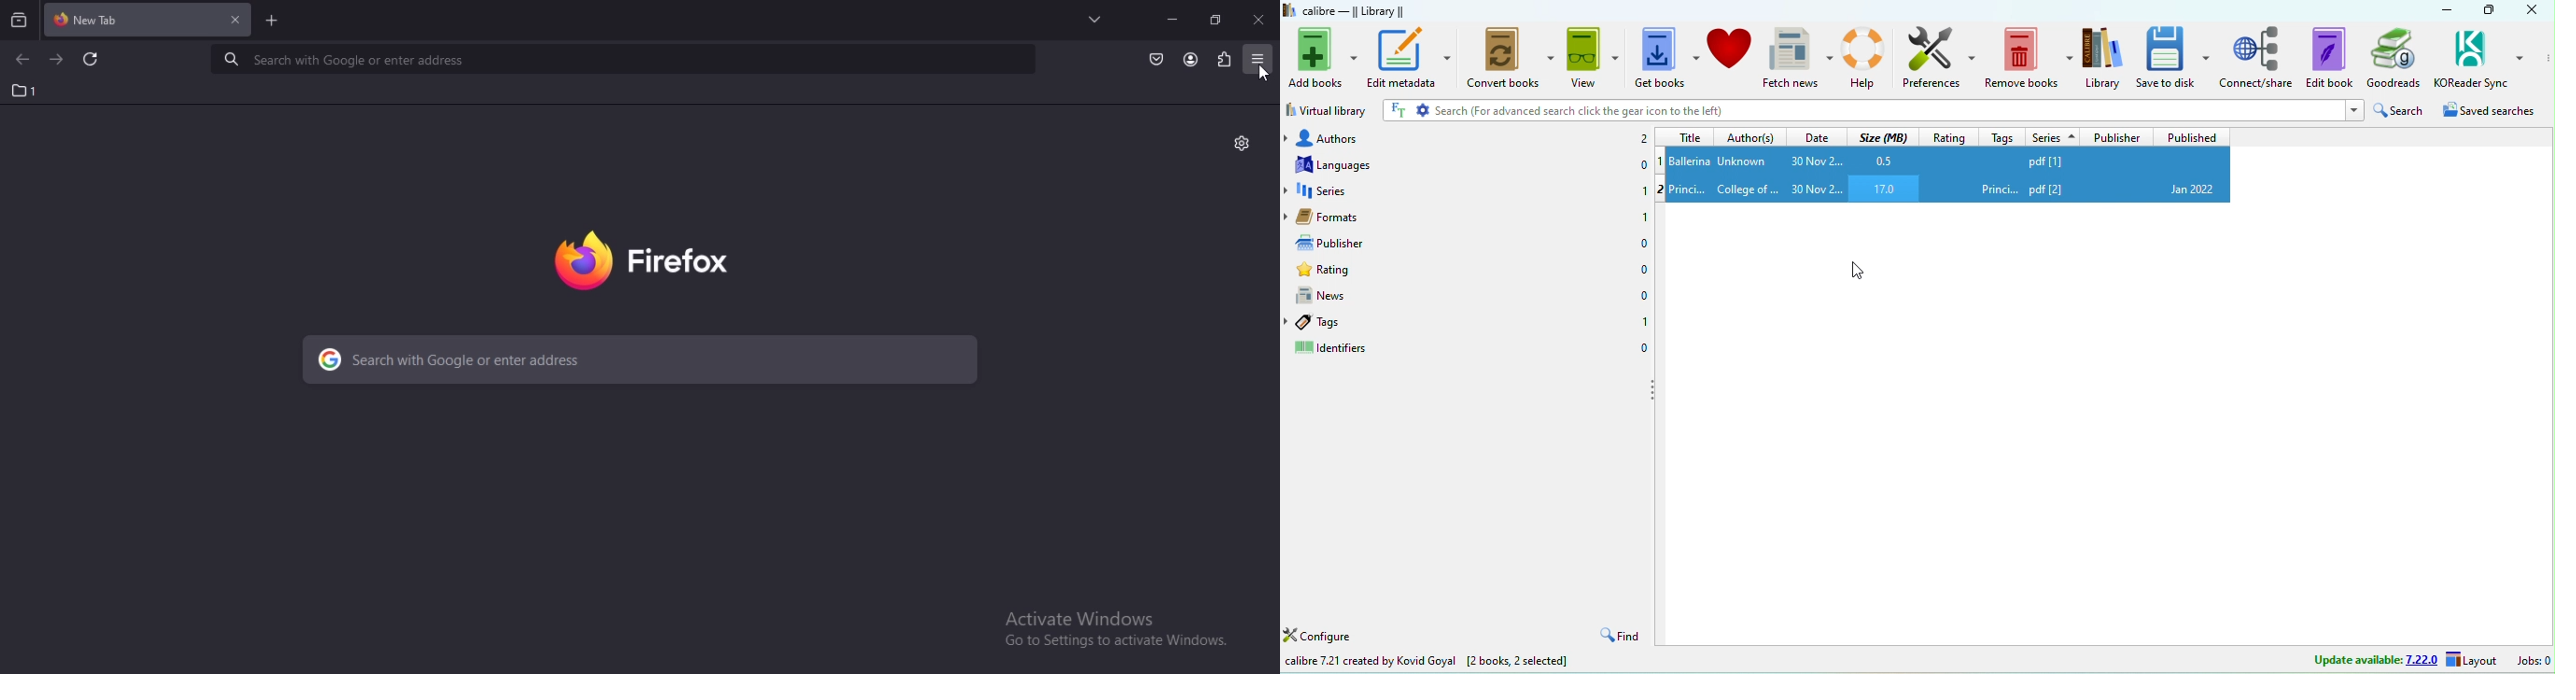 This screenshot has height=700, width=2576. I want to click on new tab, so click(106, 17).